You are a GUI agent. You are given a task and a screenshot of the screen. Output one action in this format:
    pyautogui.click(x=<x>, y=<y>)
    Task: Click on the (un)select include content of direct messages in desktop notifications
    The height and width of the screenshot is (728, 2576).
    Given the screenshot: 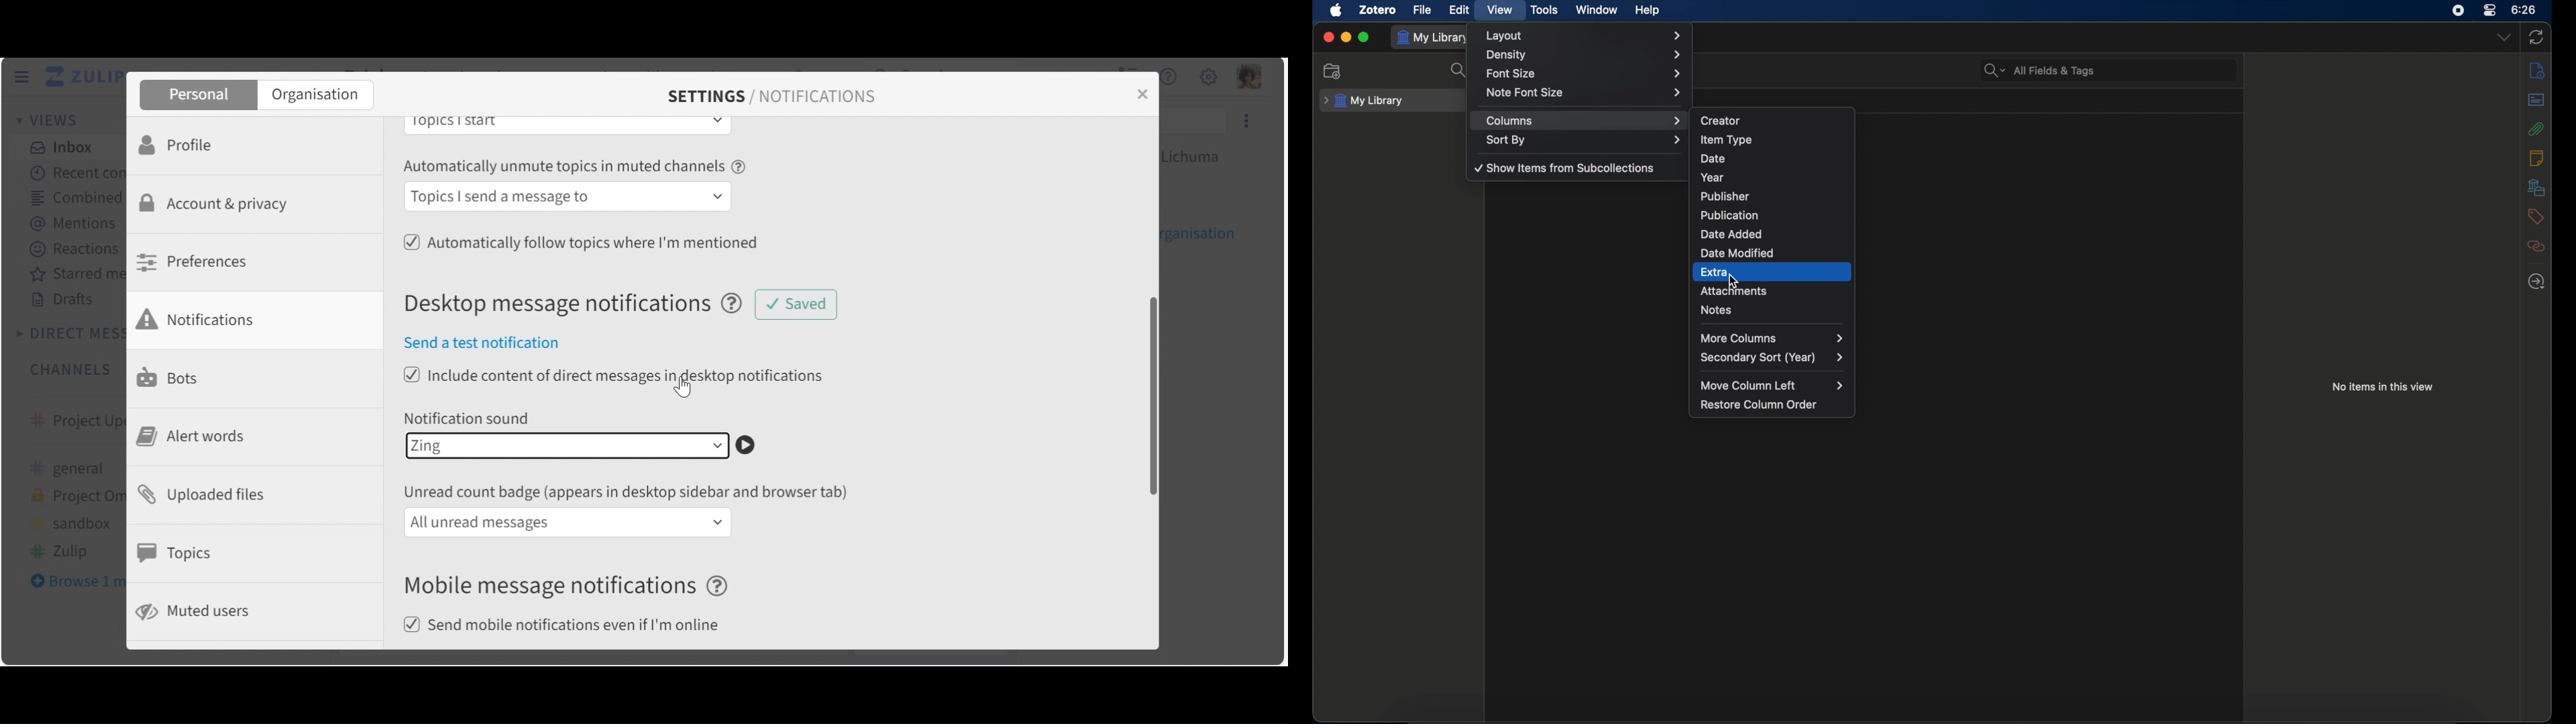 What is the action you would take?
    pyautogui.click(x=615, y=376)
    